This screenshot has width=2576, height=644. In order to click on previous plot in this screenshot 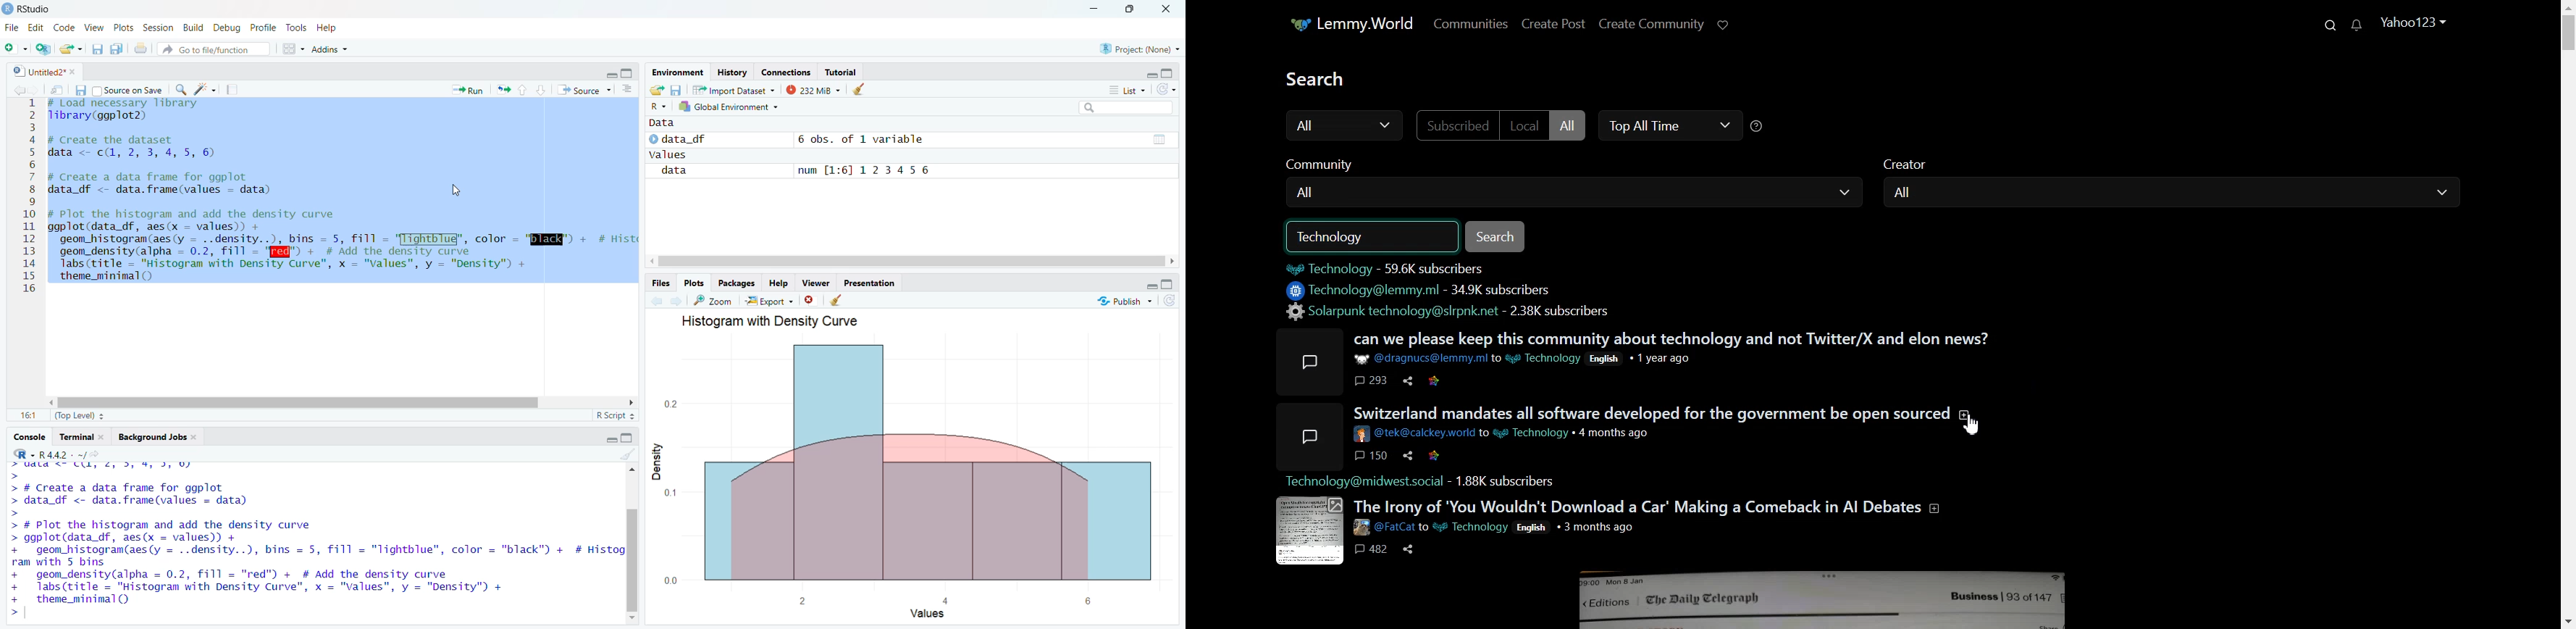, I will do `click(657, 300)`.